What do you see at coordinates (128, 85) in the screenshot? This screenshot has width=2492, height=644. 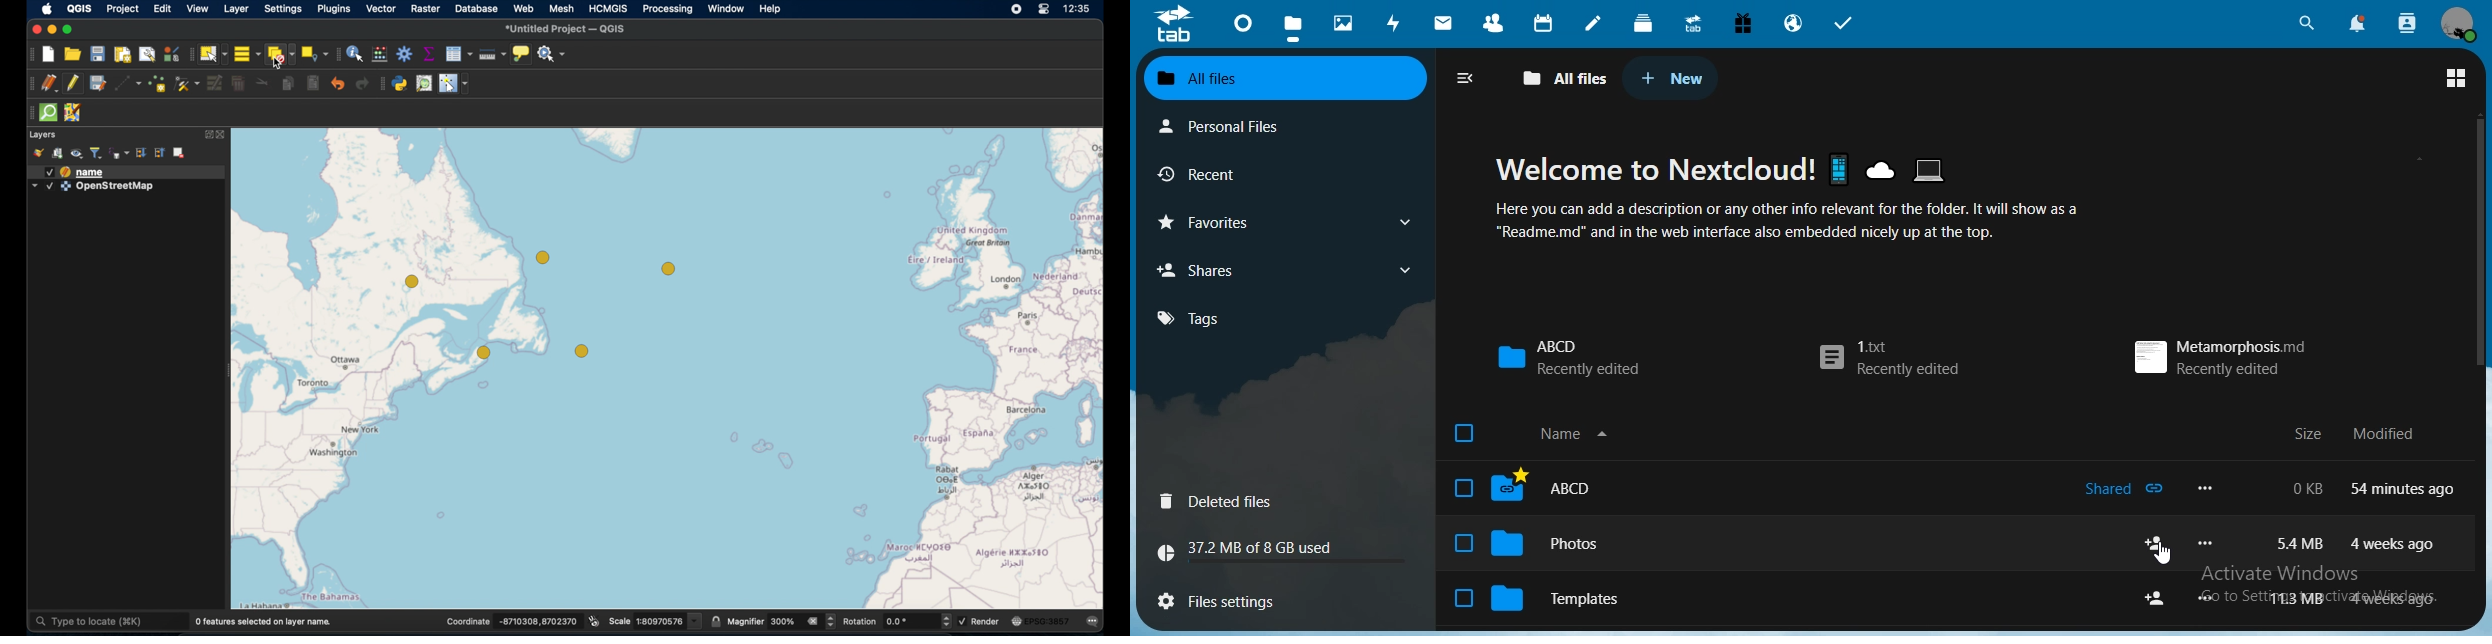 I see `digitize with segment` at bounding box center [128, 85].